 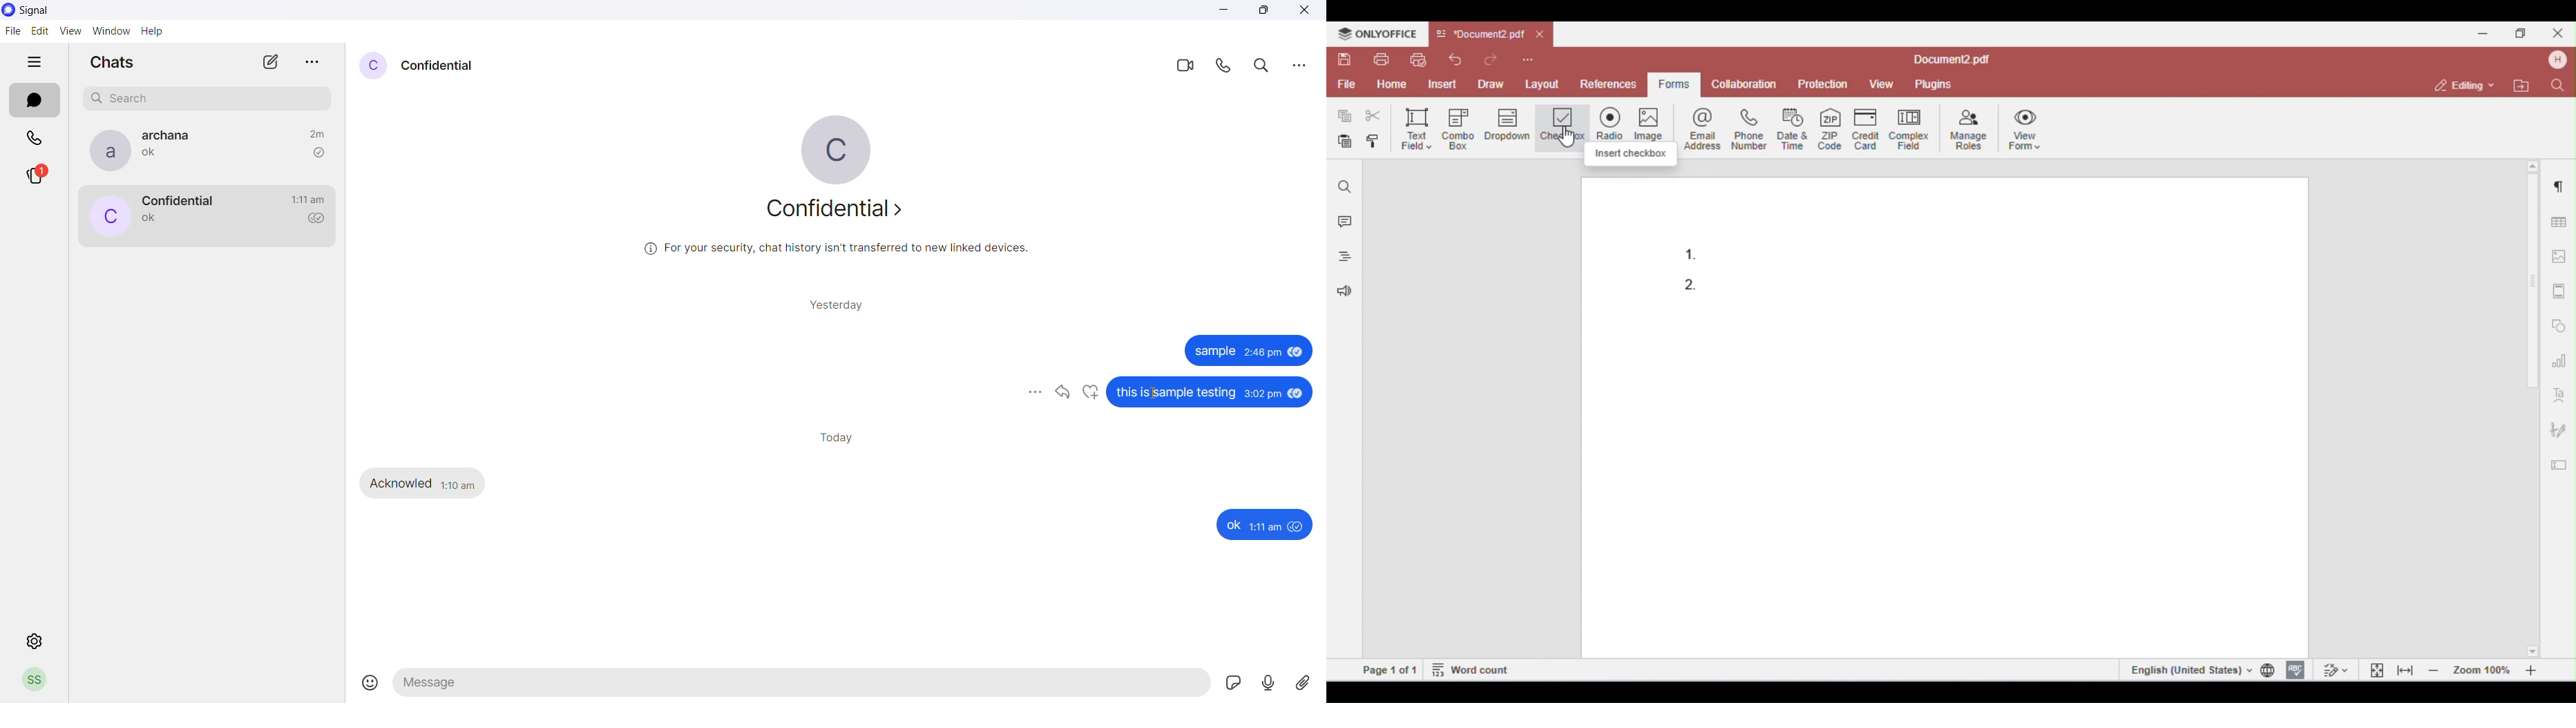 I want to click on minimize, so click(x=1225, y=14).